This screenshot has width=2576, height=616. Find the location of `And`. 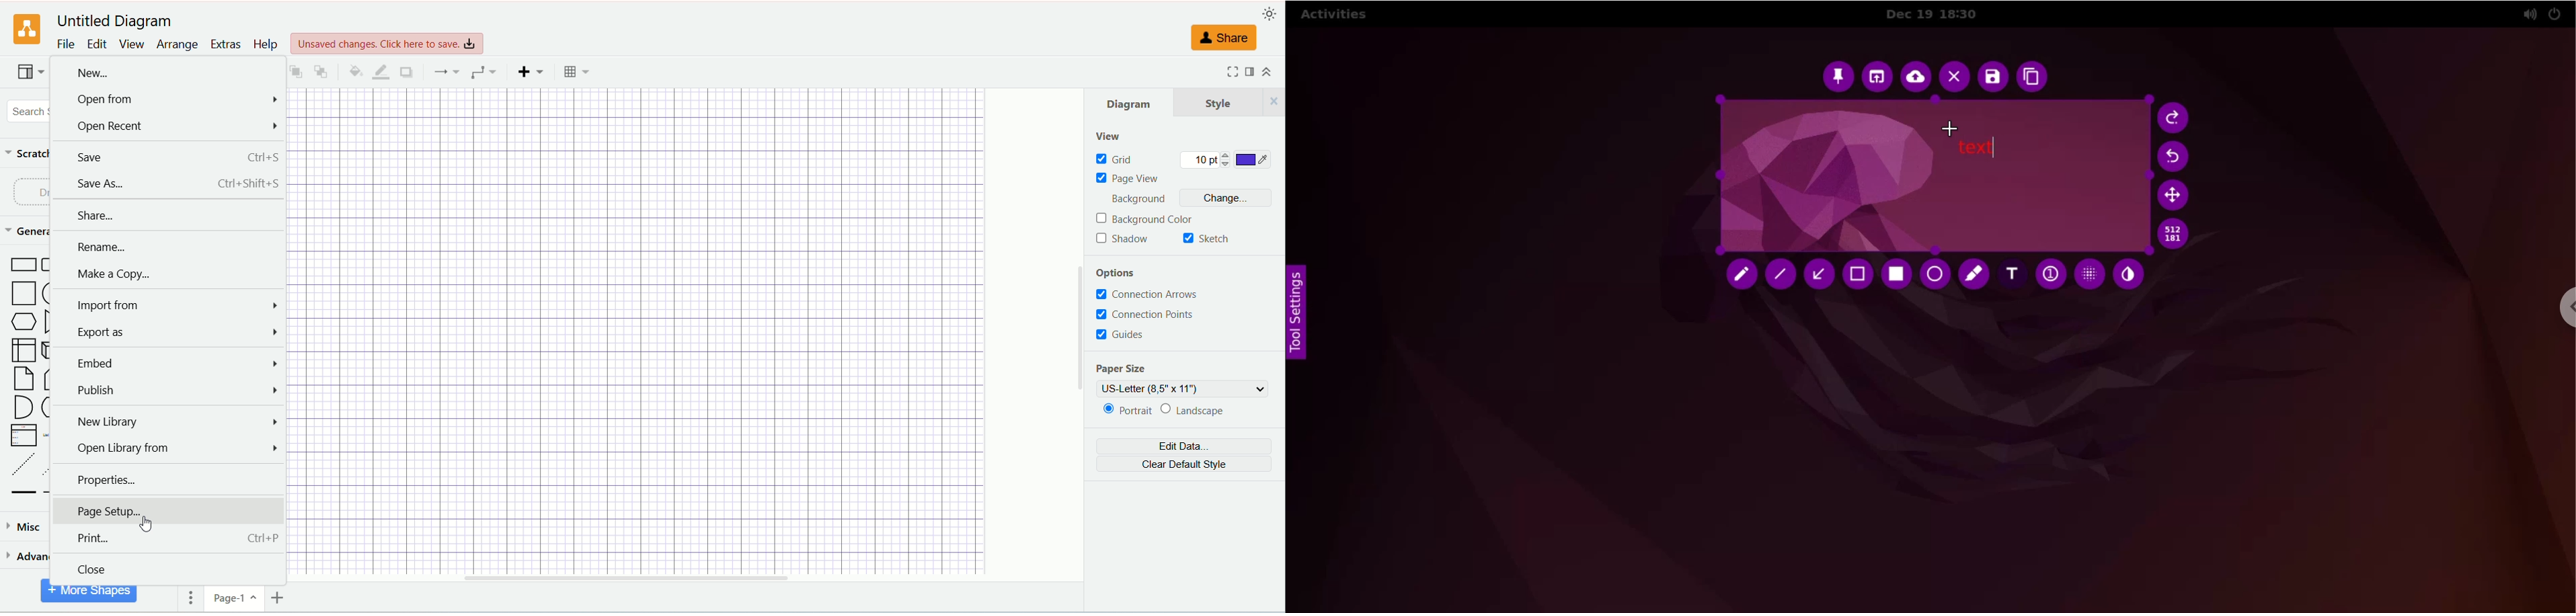

And is located at coordinates (21, 407).